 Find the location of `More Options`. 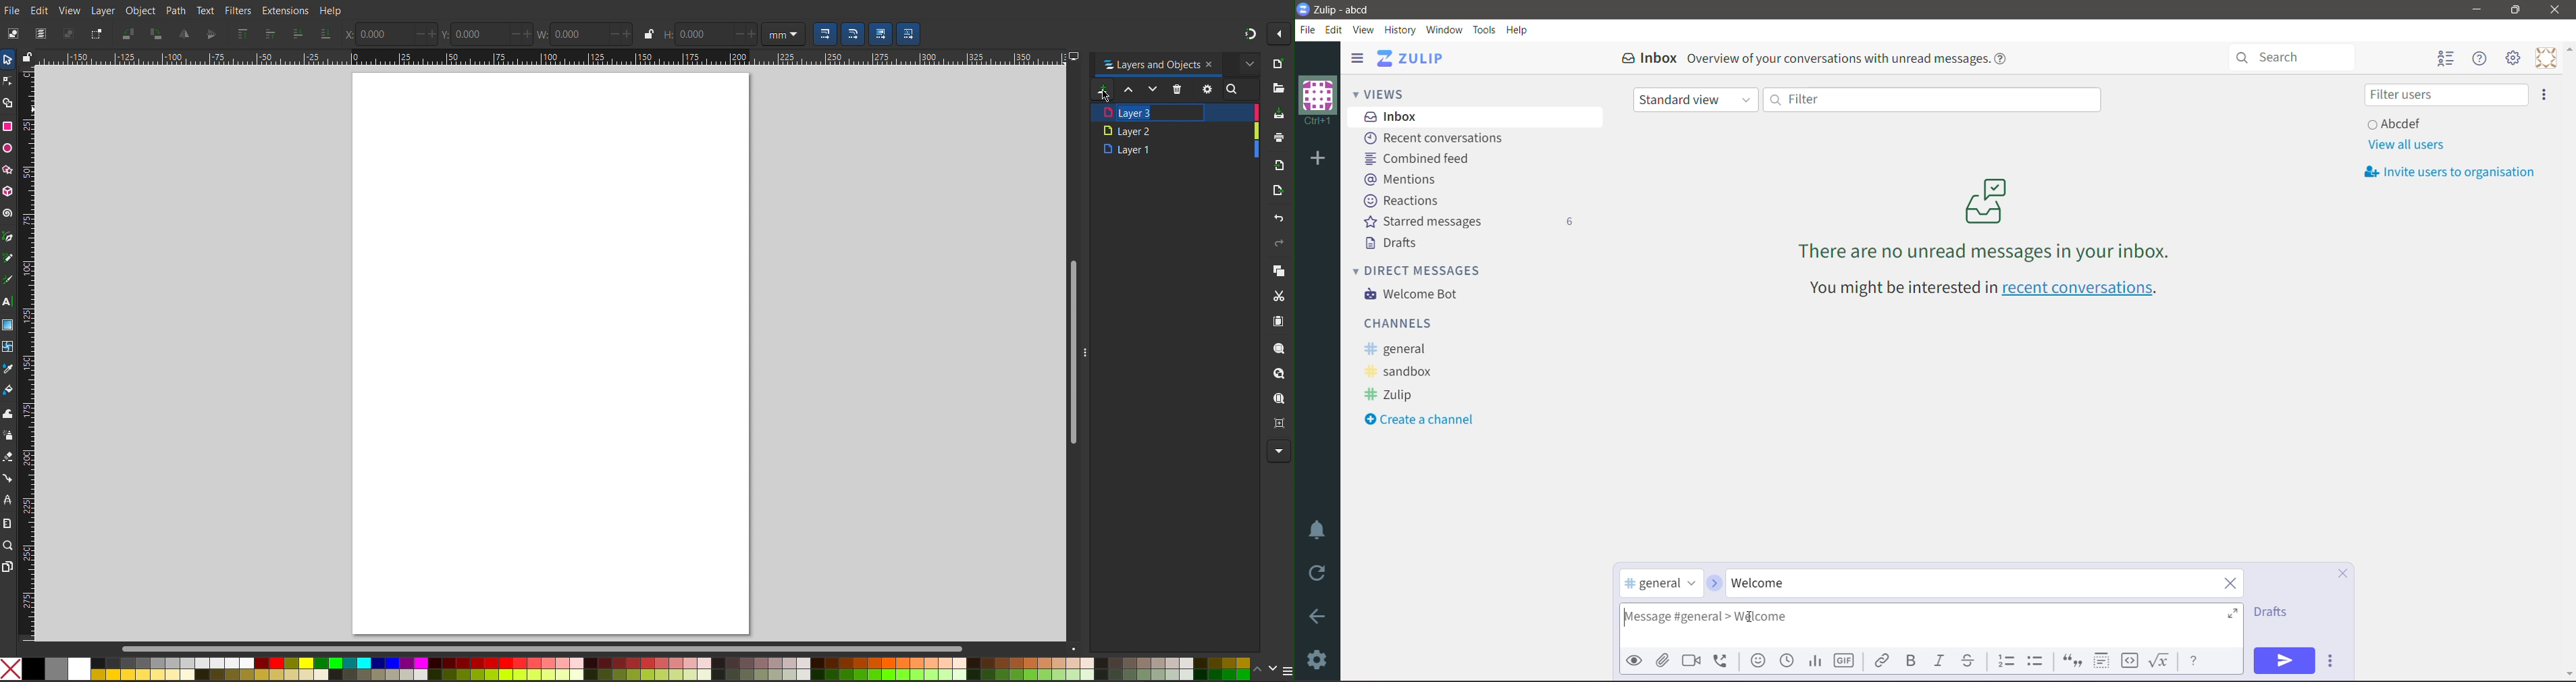

More Options is located at coordinates (1280, 451).